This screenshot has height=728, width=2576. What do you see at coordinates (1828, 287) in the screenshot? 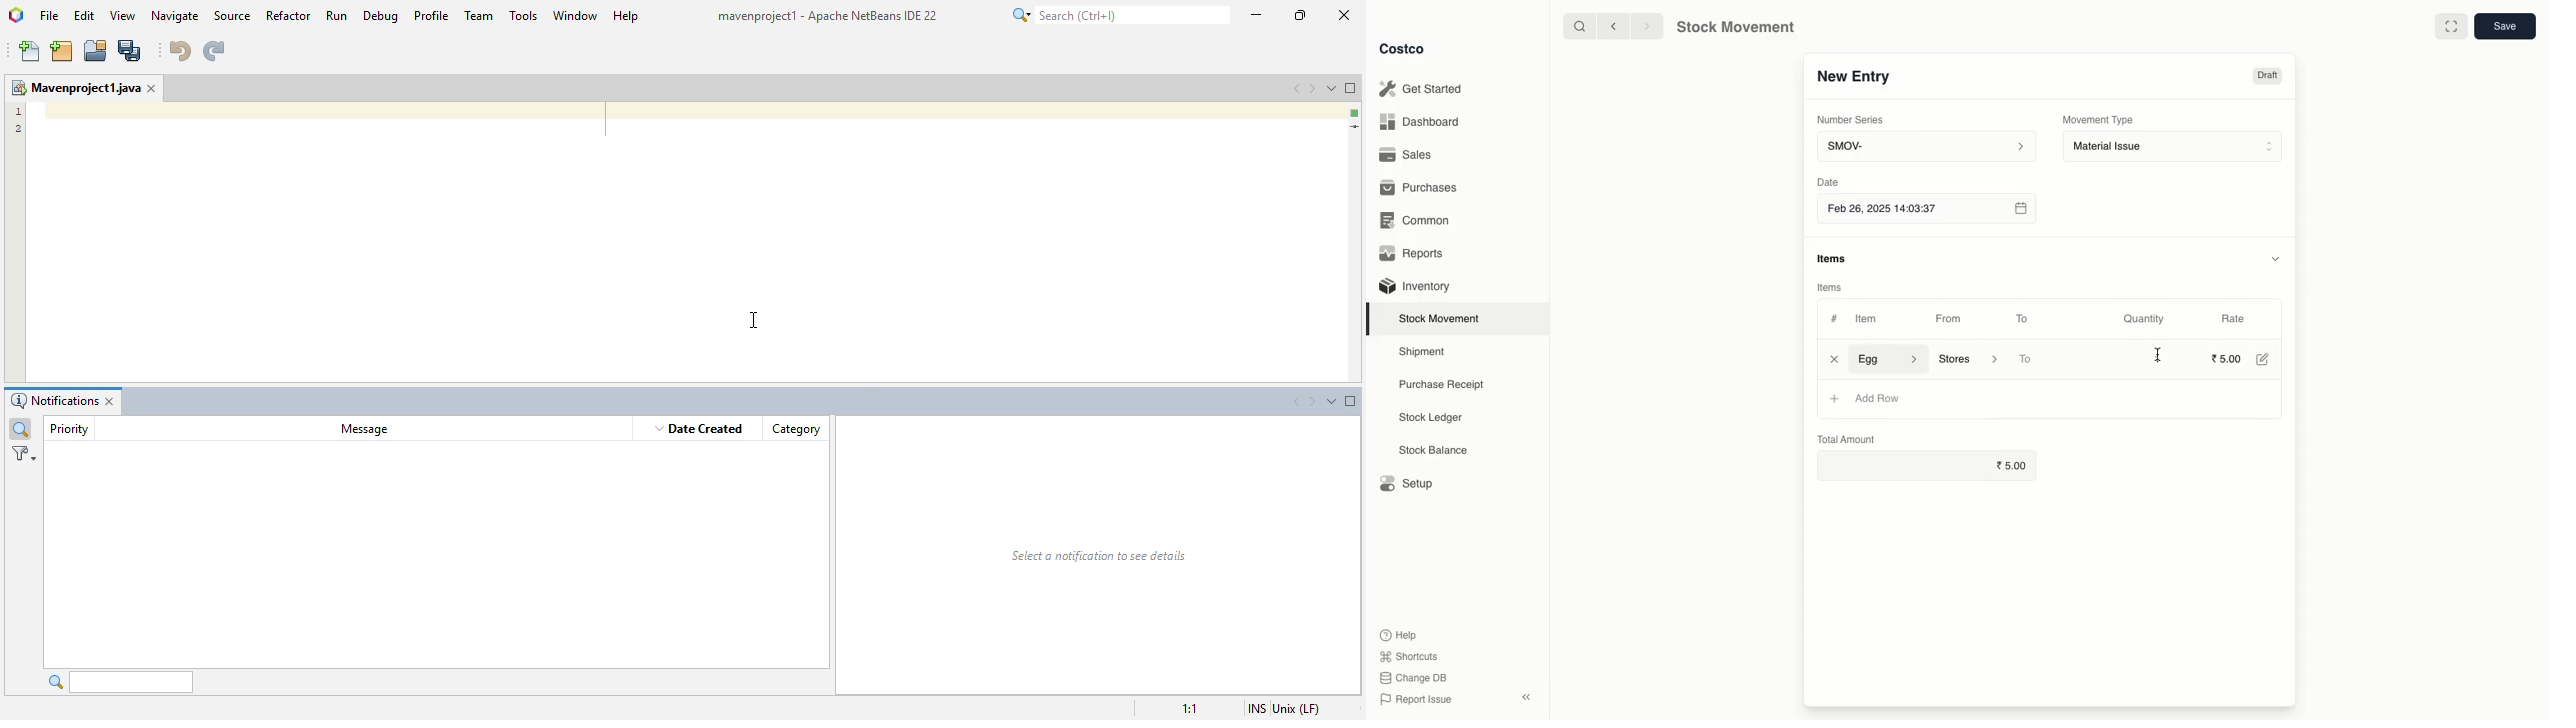
I see `Items` at bounding box center [1828, 287].